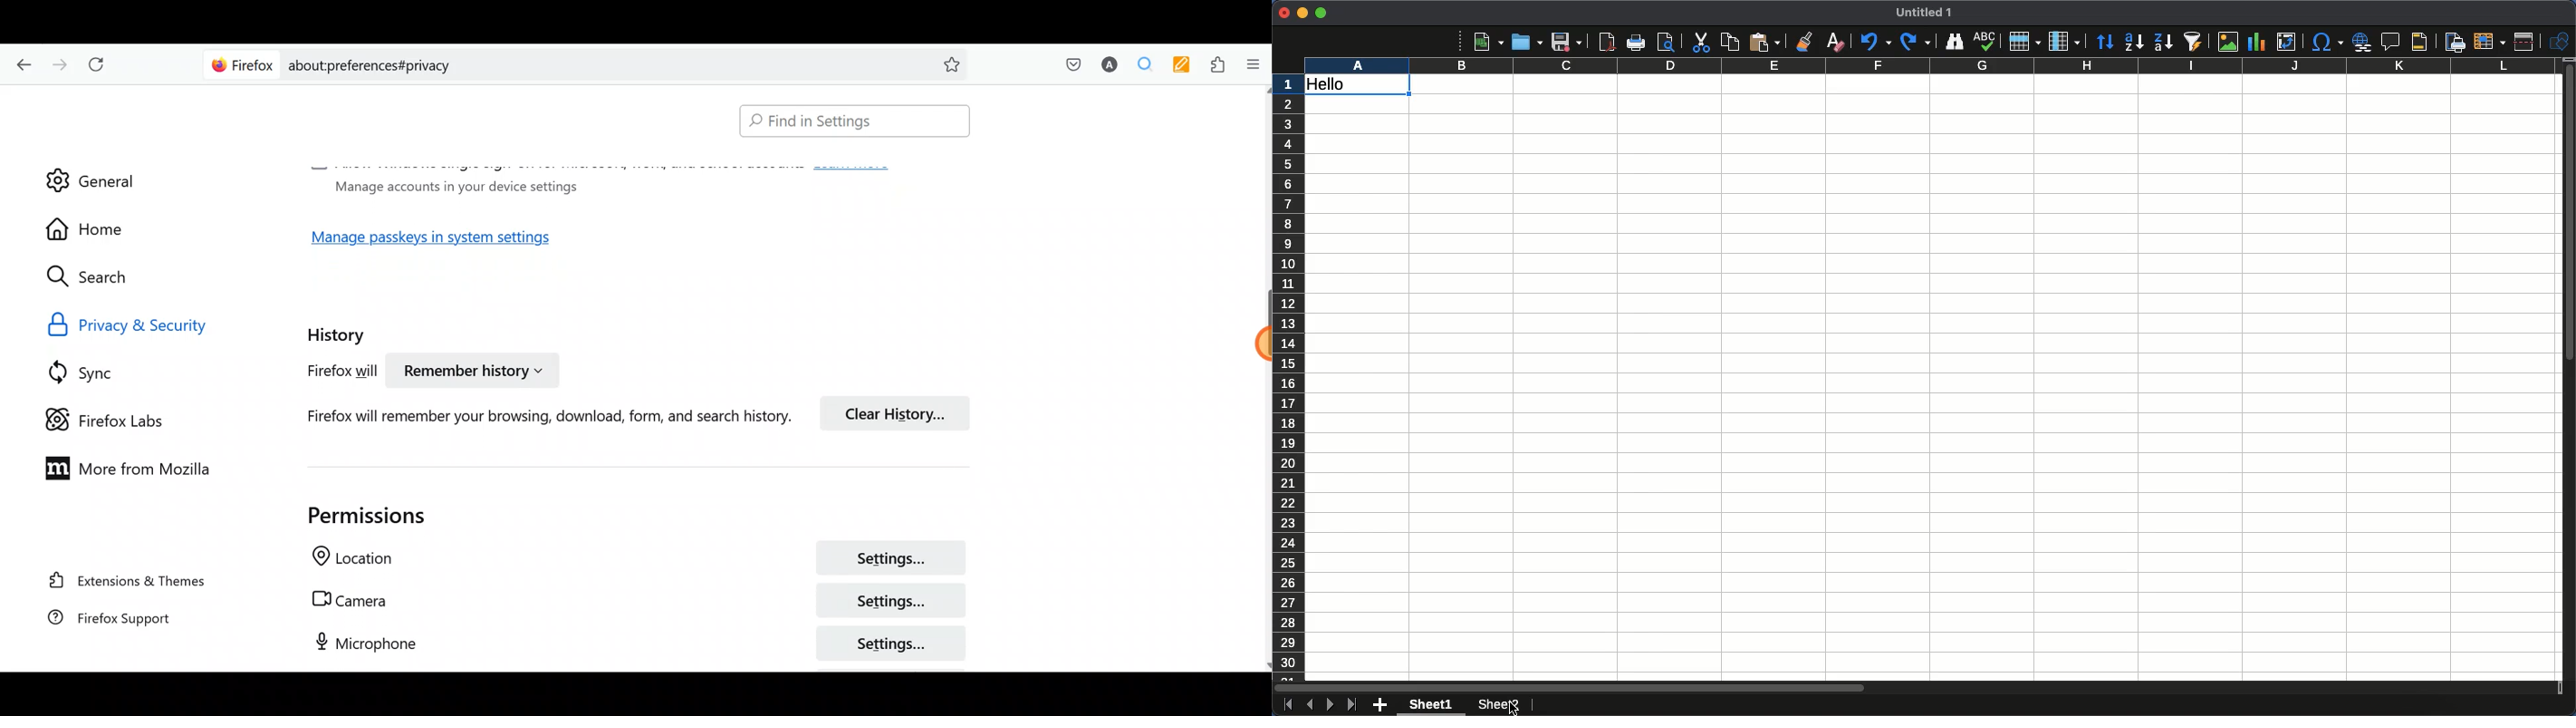 The image size is (2576, 728). Describe the element at coordinates (1068, 64) in the screenshot. I see `Save to pocket` at that location.